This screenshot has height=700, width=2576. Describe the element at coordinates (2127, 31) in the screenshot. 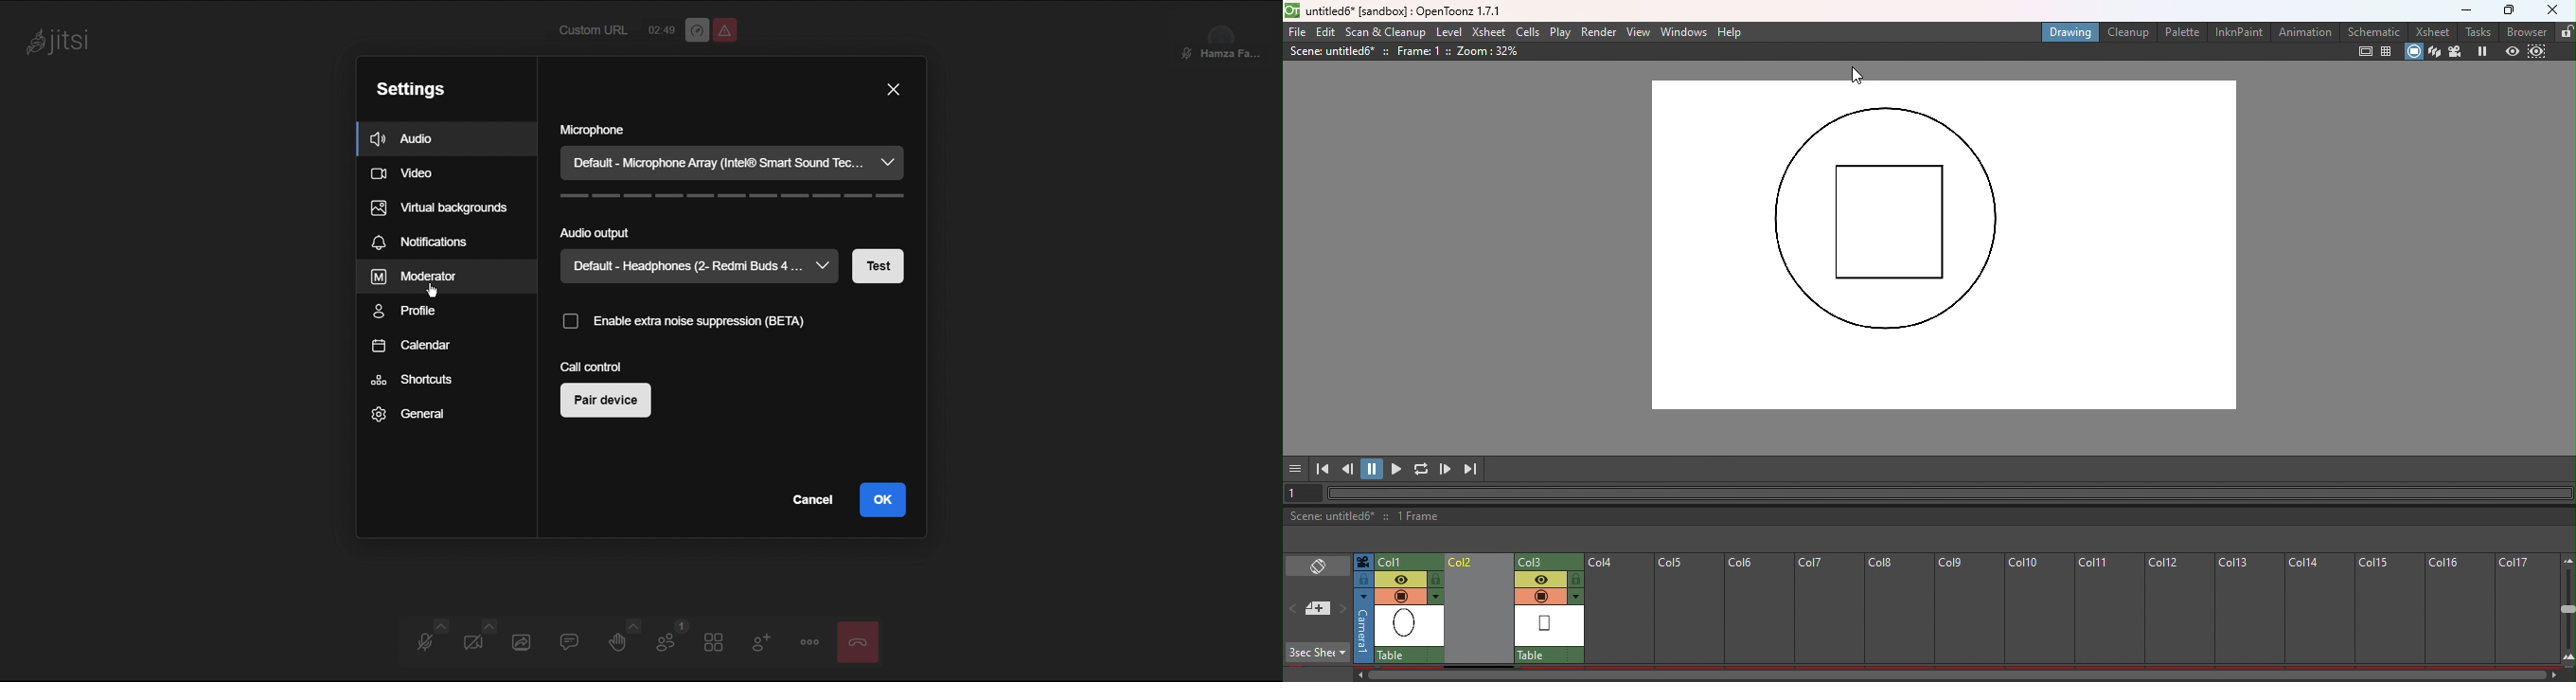

I see `Cleanup` at that location.